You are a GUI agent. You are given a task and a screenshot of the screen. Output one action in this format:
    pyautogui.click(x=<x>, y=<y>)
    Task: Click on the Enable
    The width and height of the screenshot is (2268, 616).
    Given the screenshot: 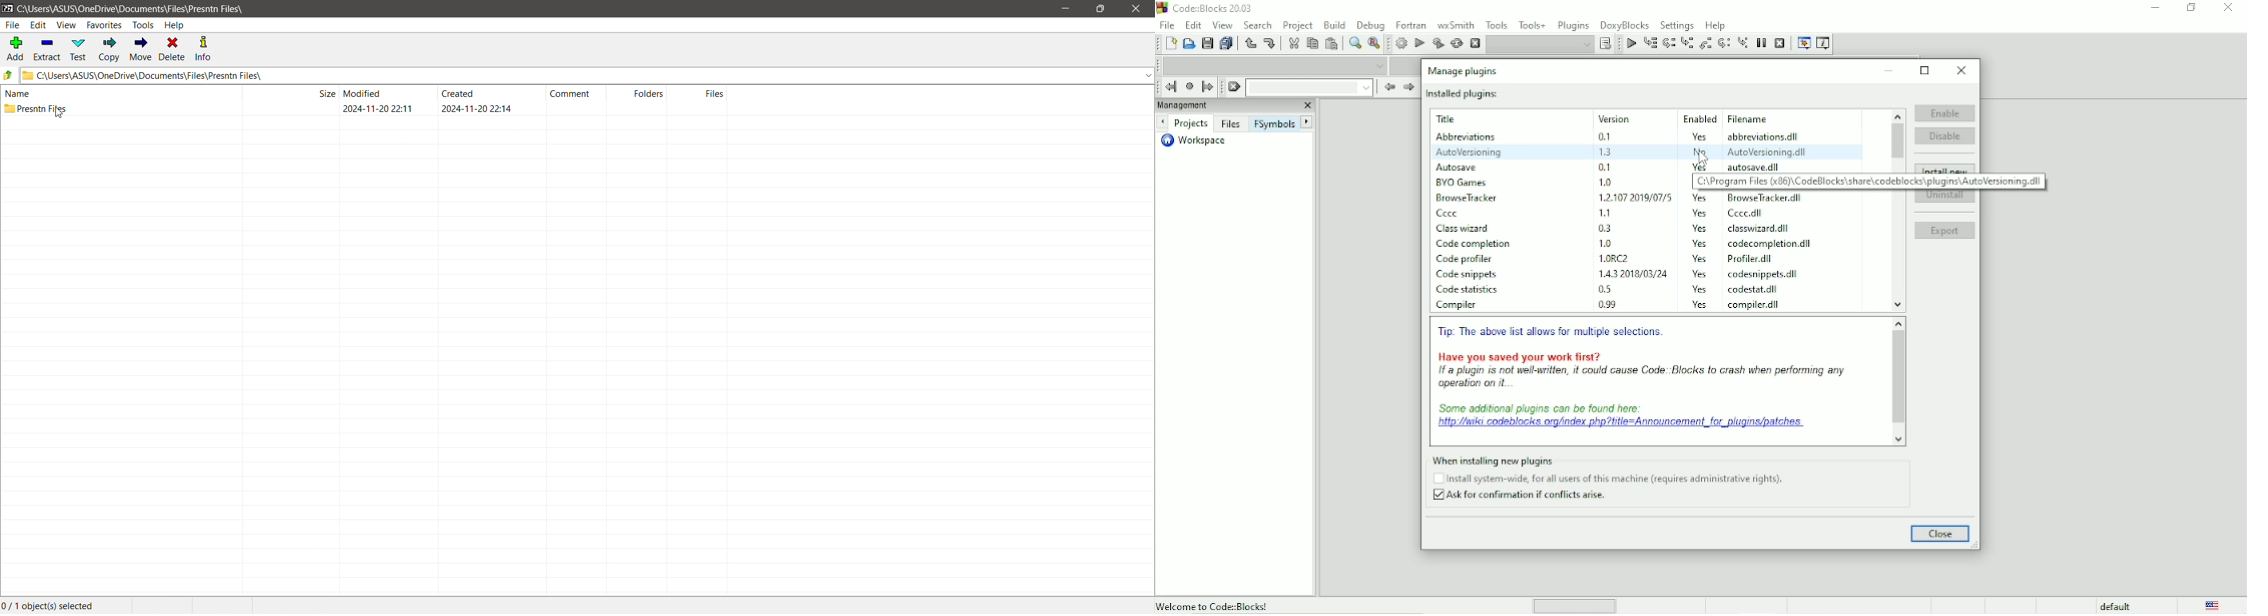 What is the action you would take?
    pyautogui.click(x=1945, y=113)
    